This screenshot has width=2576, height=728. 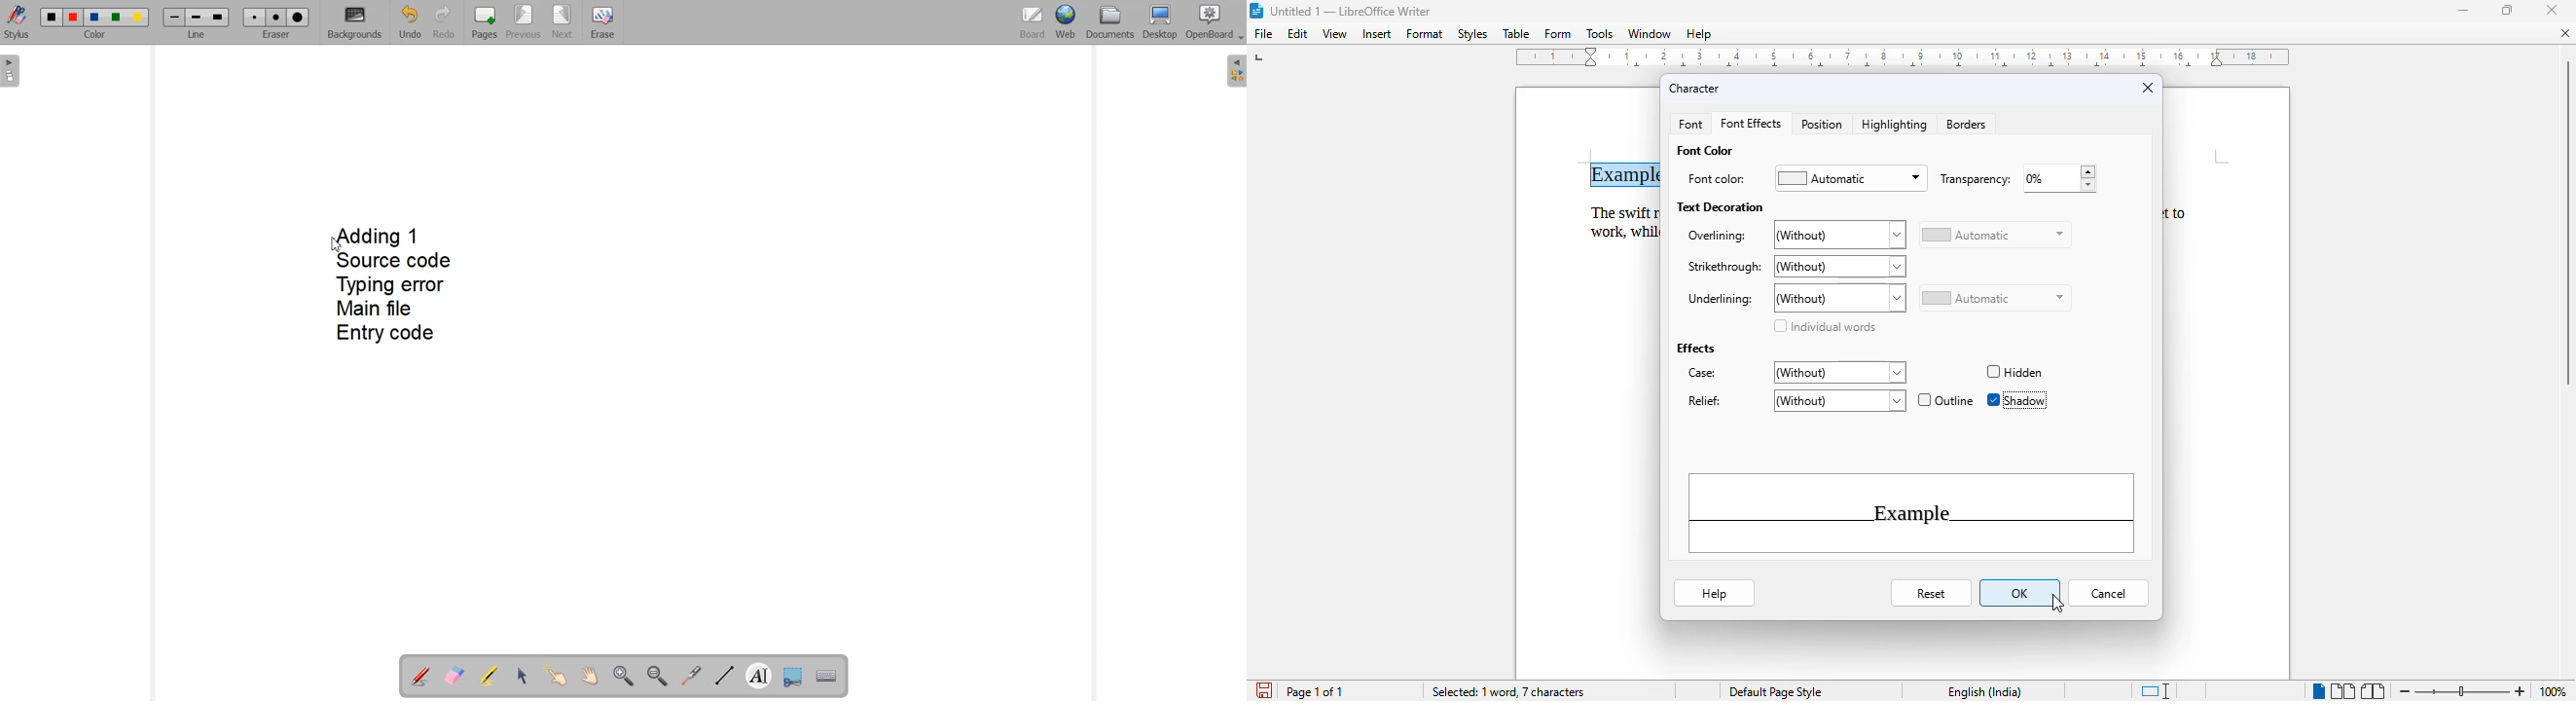 I want to click on Desktop, so click(x=1160, y=23).